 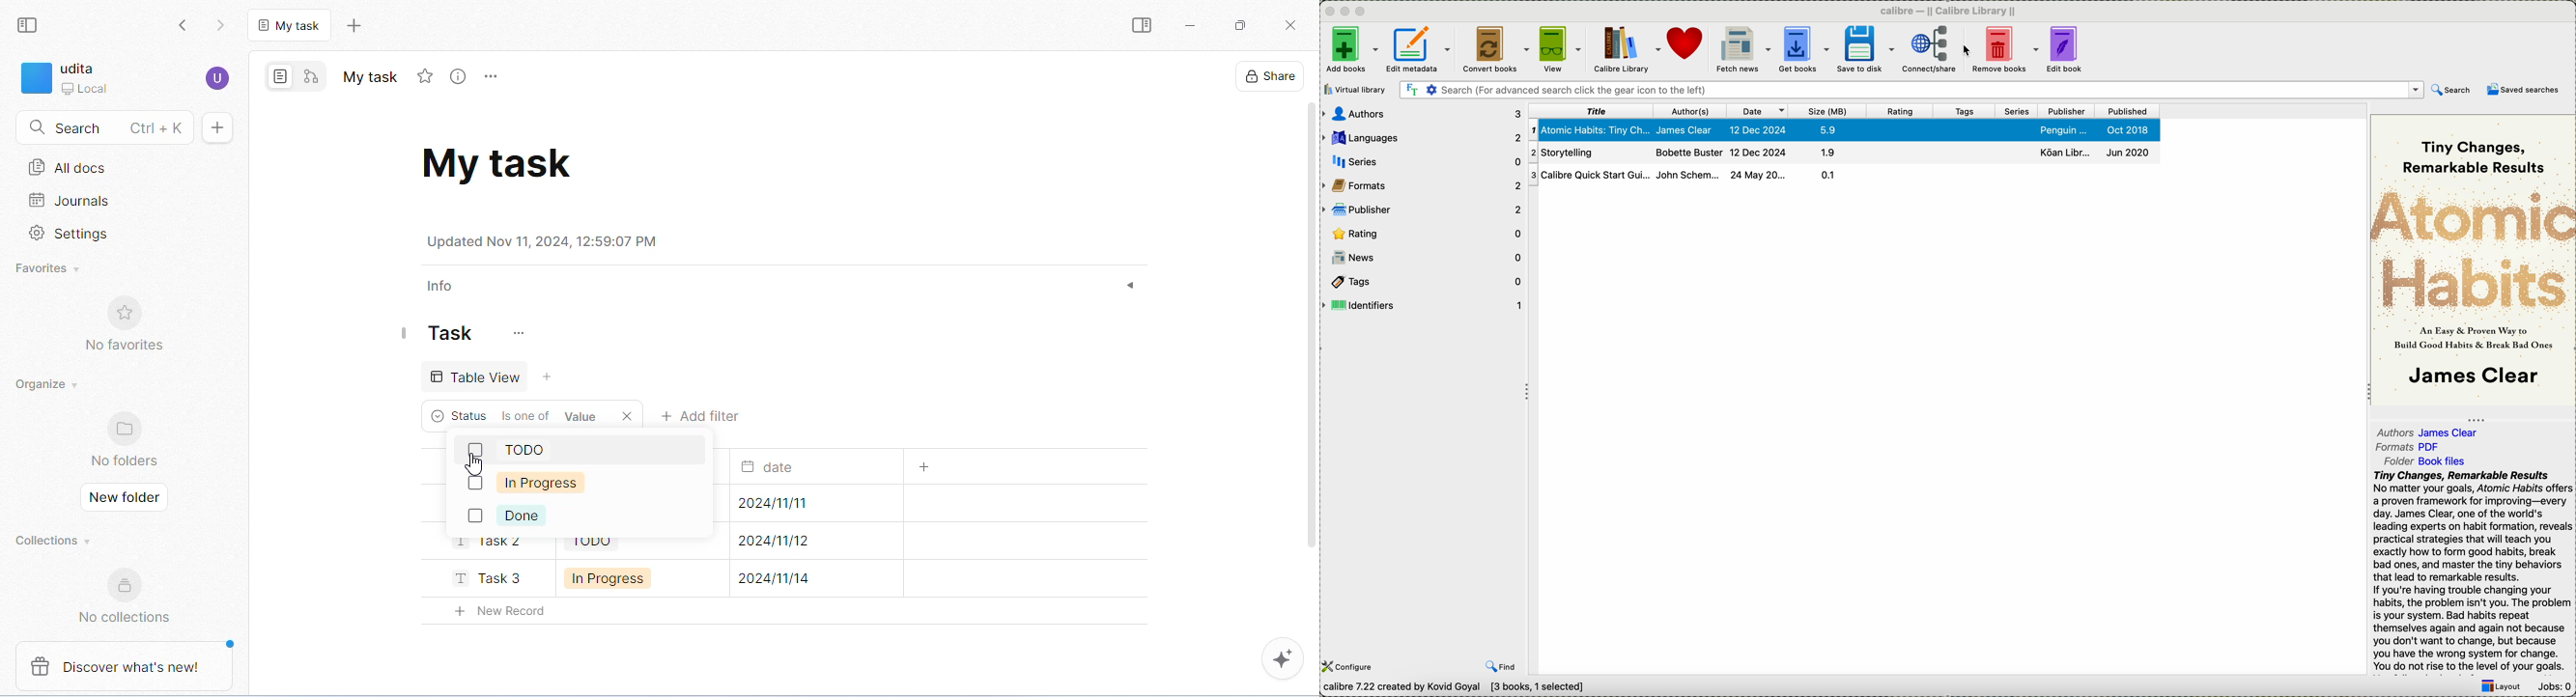 I want to click on tab name, so click(x=369, y=76).